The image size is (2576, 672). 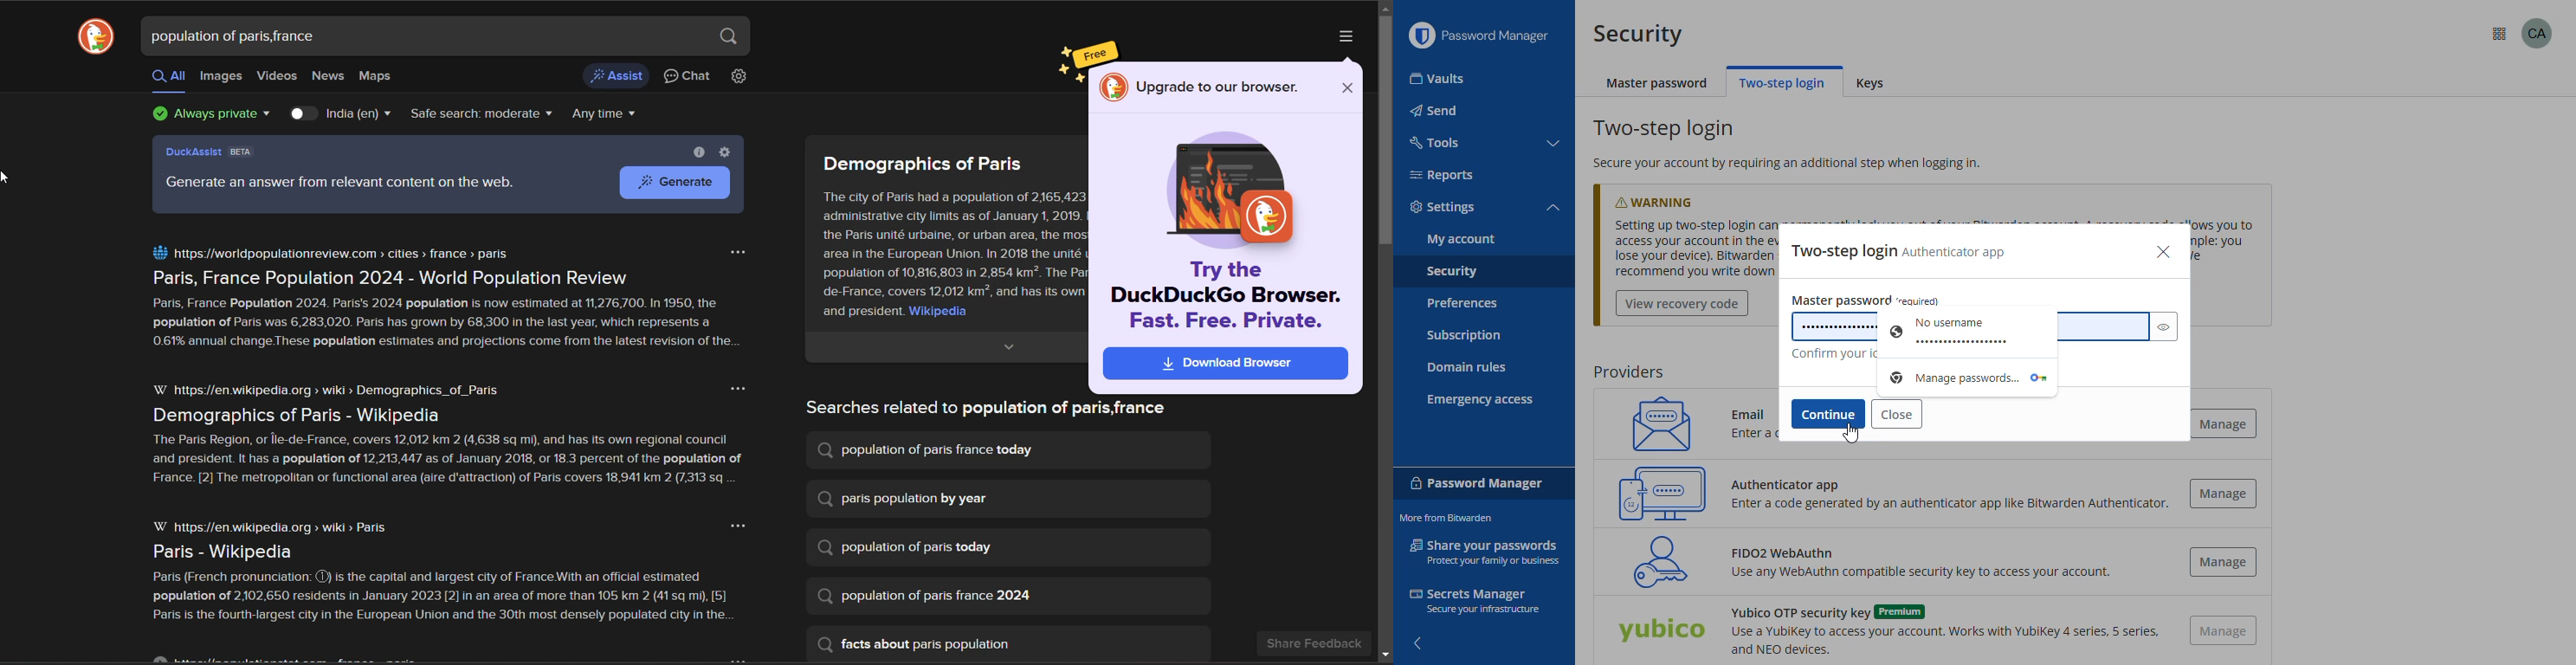 I want to click on more from bitwarden, so click(x=1445, y=518).